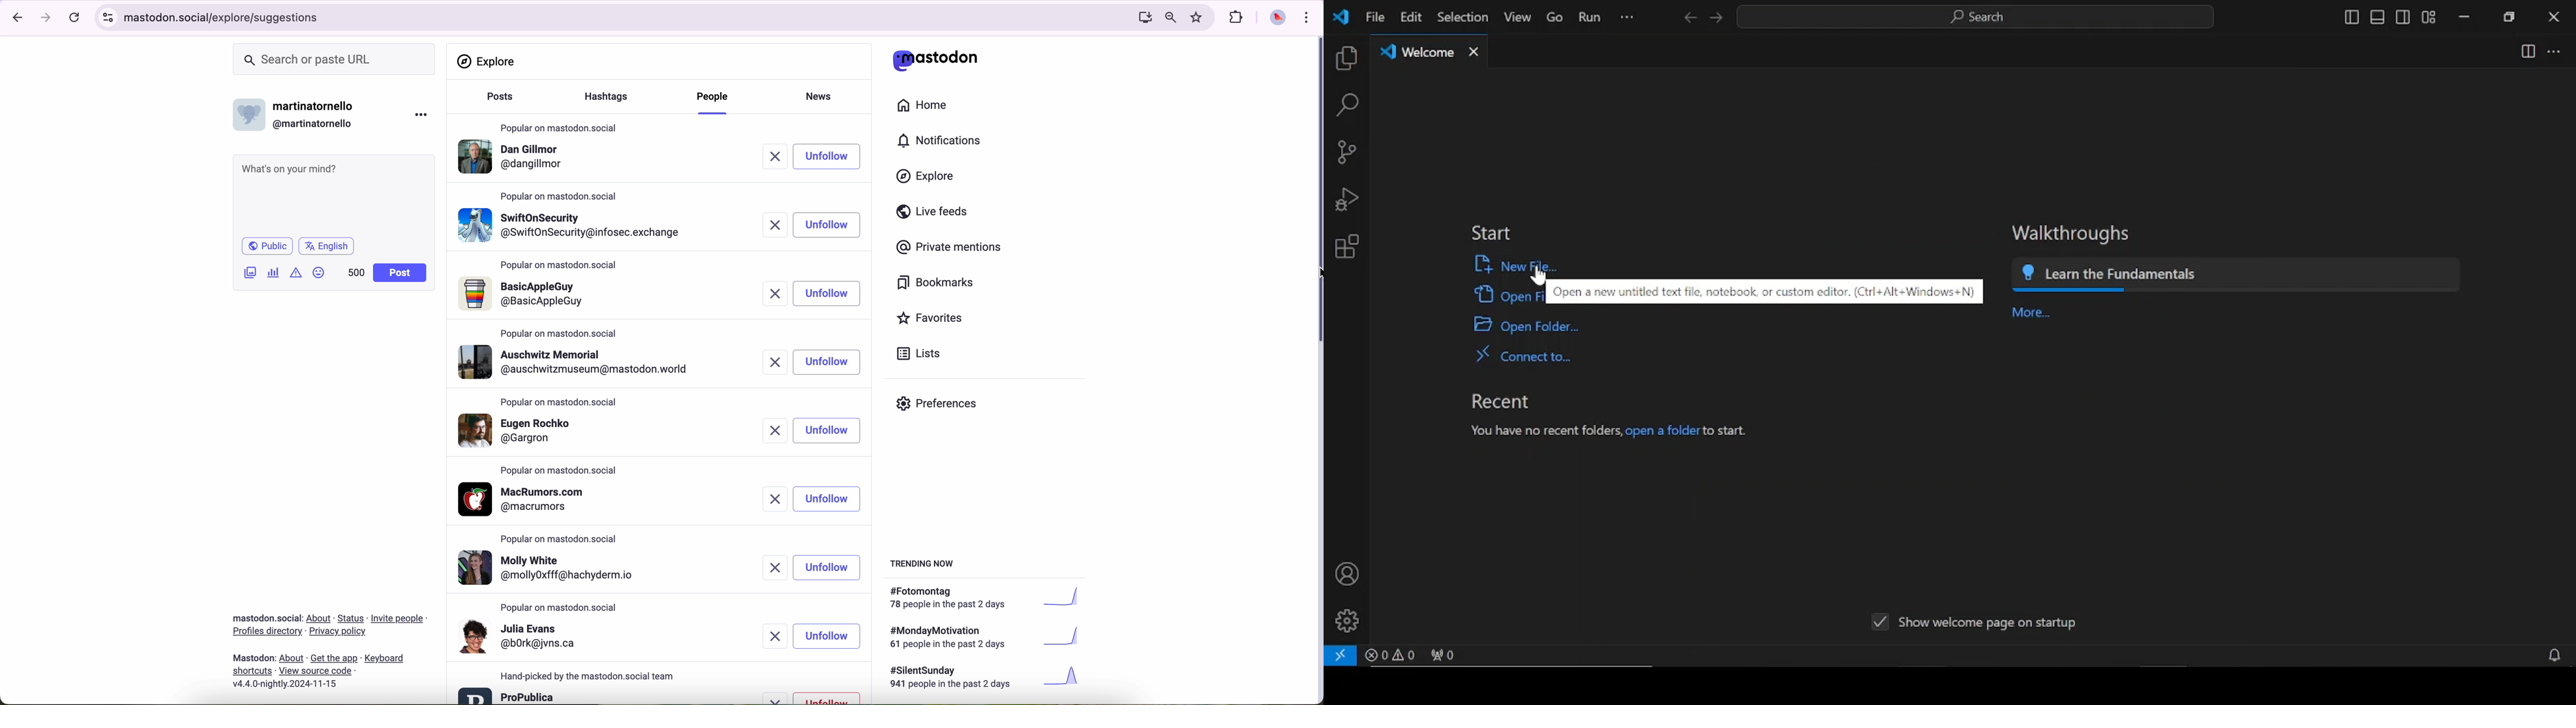 Image resolution: width=2576 pixels, height=728 pixels. I want to click on live feeds, so click(936, 214).